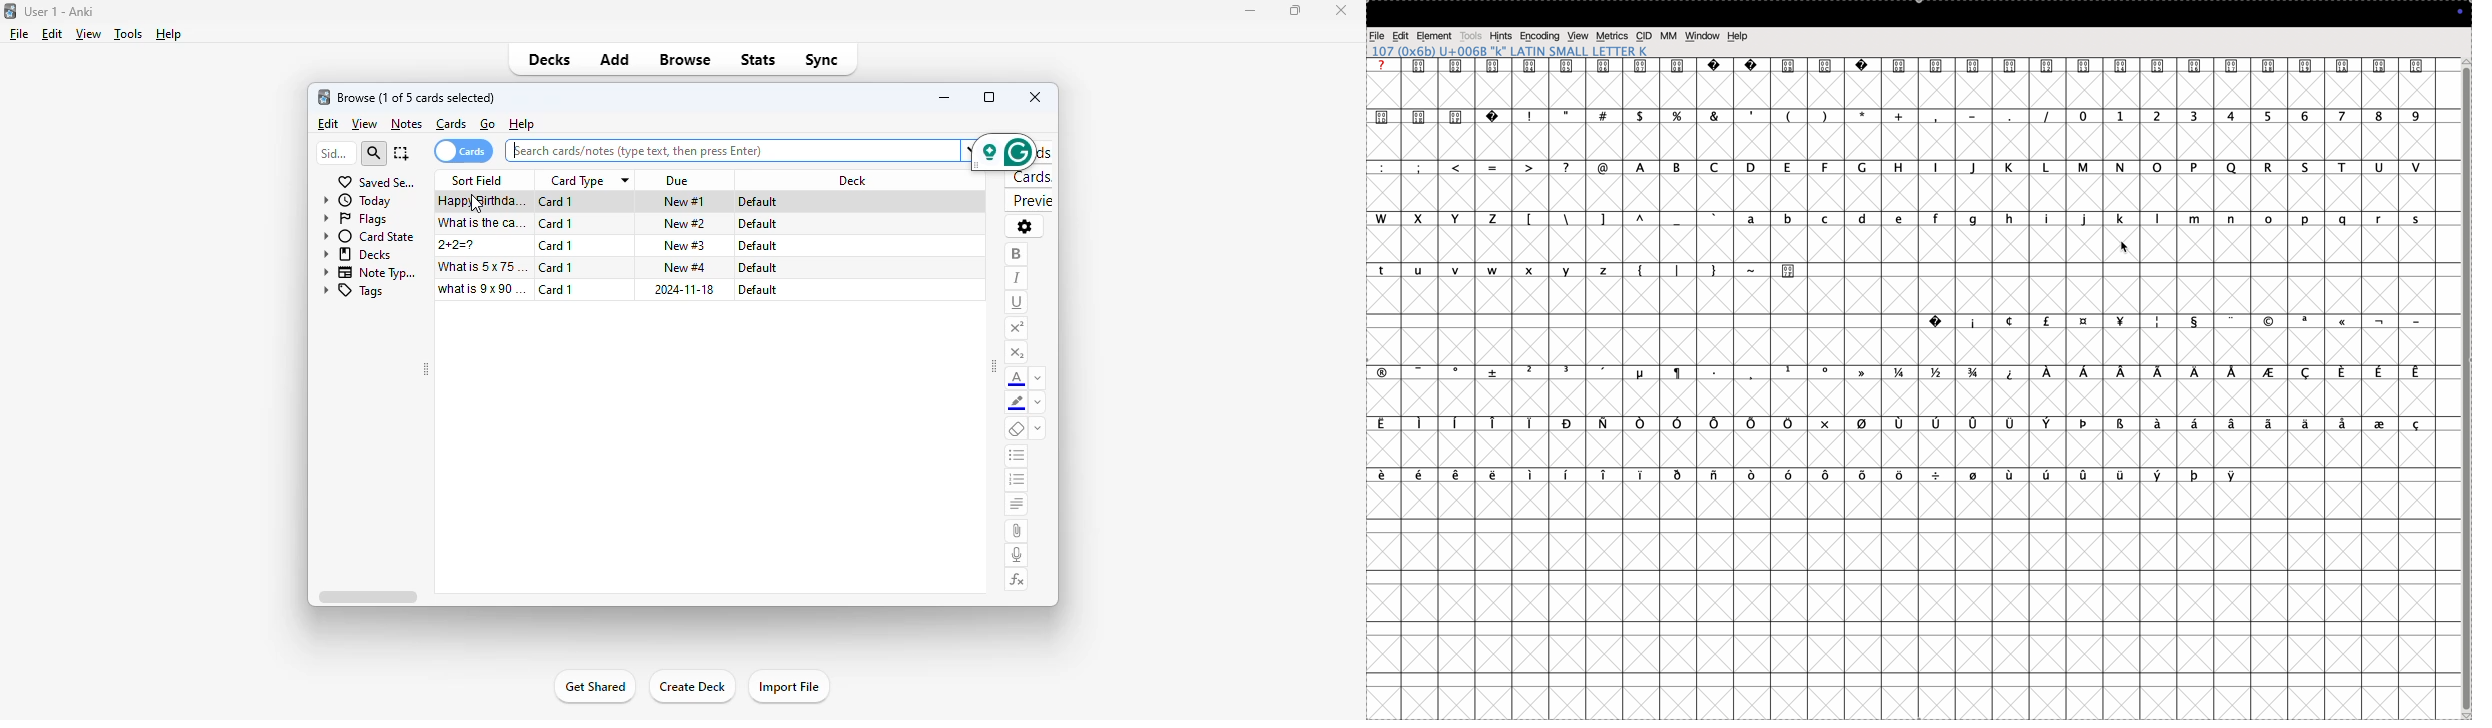 The width and height of the screenshot is (2492, 728). Describe the element at coordinates (1037, 402) in the screenshot. I see `change color` at that location.